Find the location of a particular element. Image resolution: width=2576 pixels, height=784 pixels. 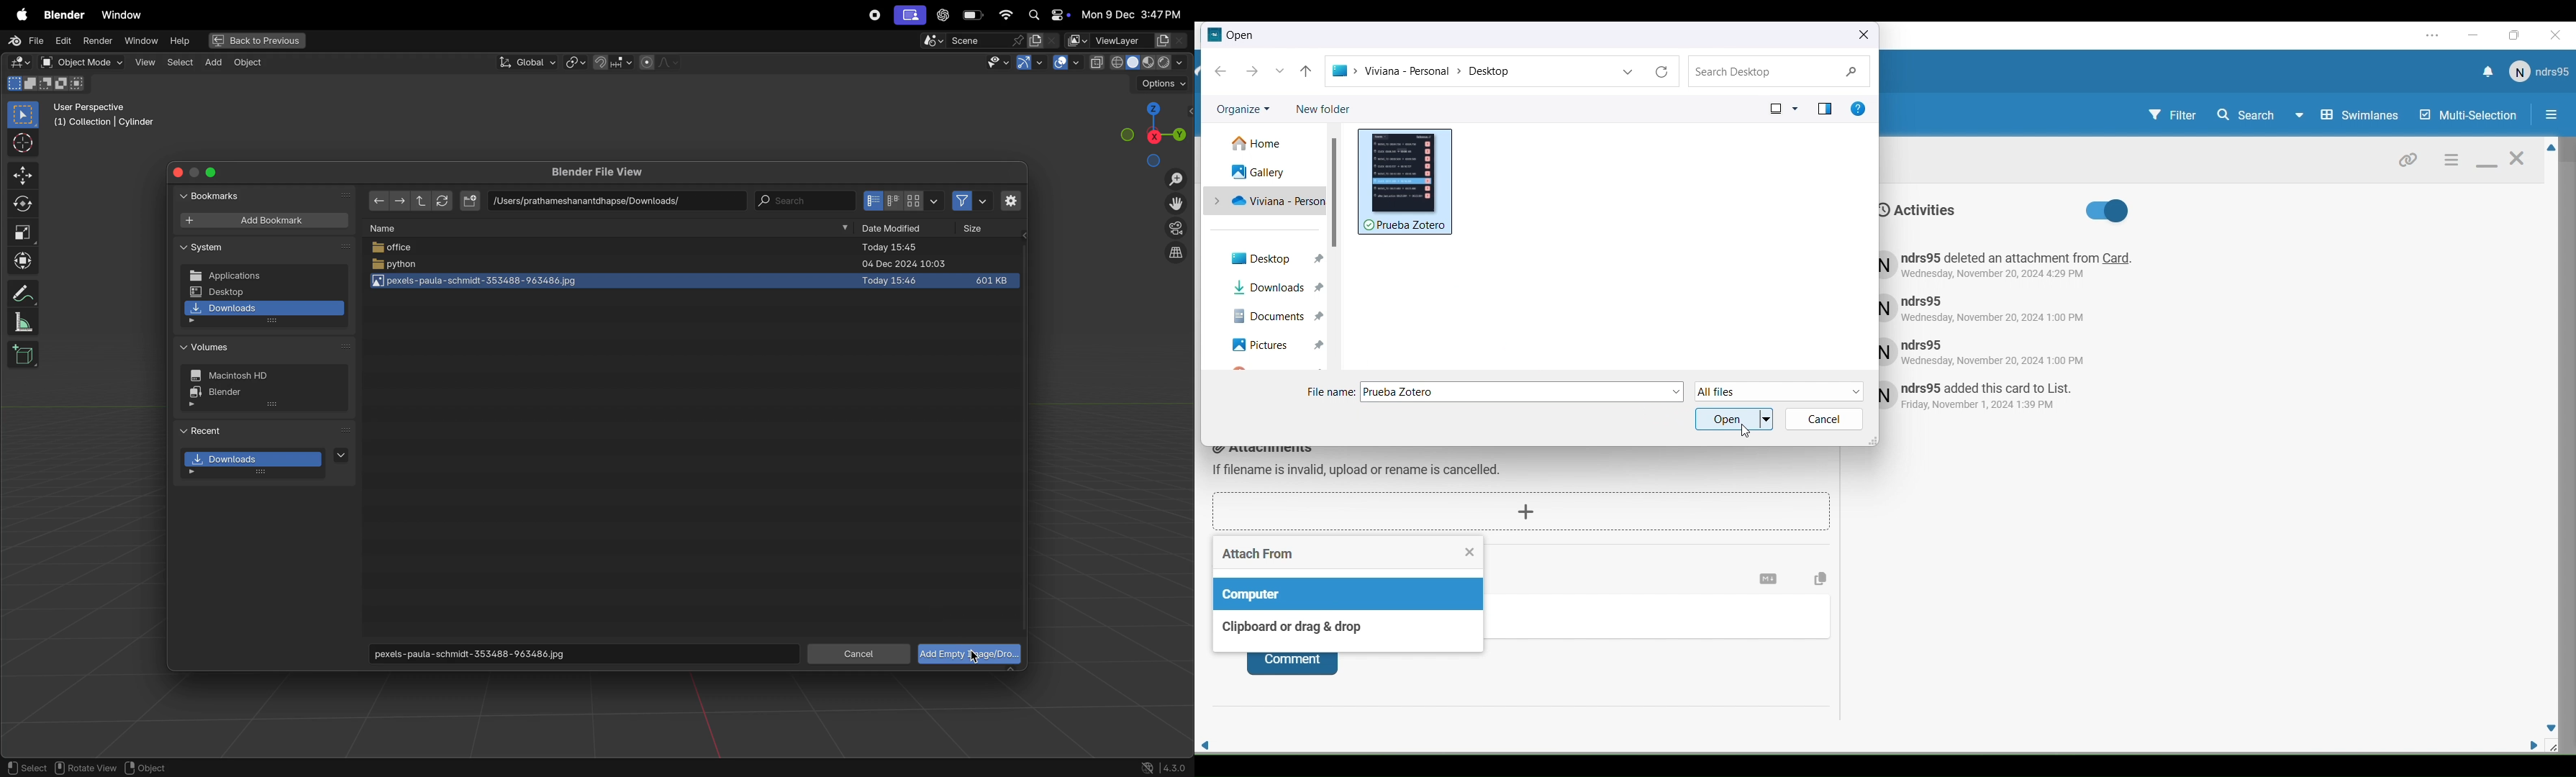

view is located at coordinates (143, 62).